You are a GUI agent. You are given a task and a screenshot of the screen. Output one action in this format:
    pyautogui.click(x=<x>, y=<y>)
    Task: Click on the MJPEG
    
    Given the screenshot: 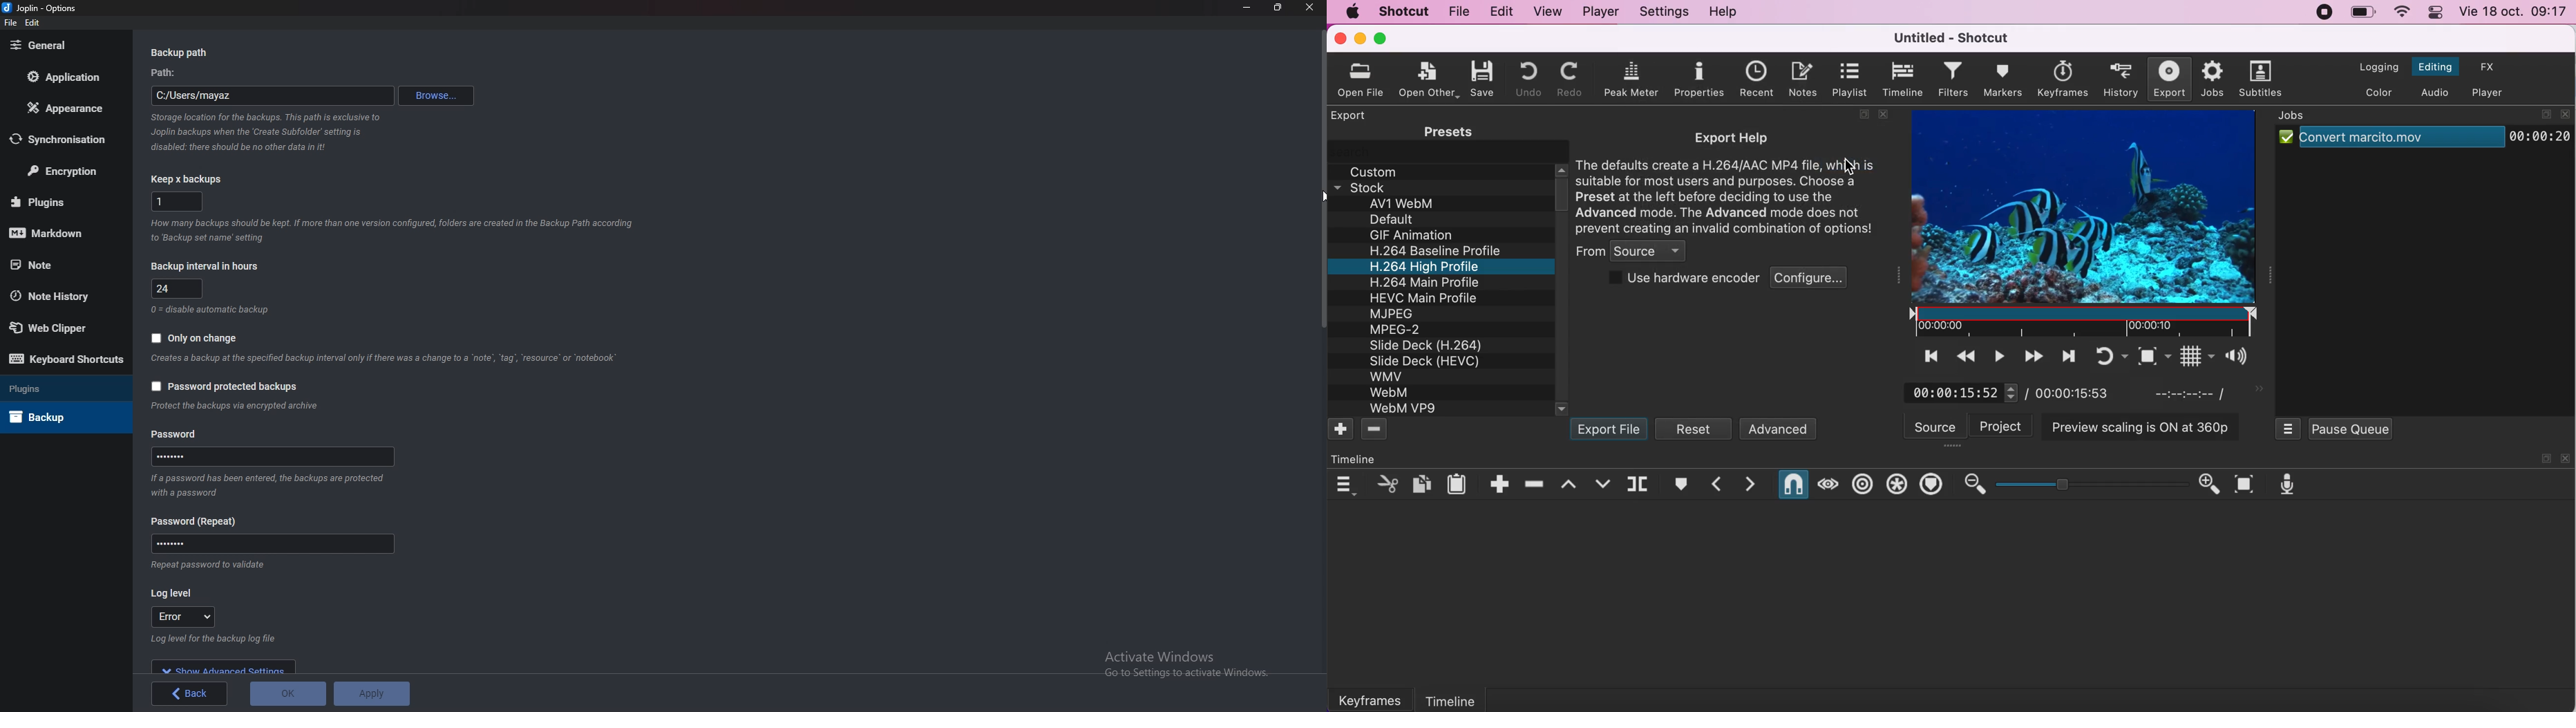 What is the action you would take?
    pyautogui.click(x=1396, y=313)
    